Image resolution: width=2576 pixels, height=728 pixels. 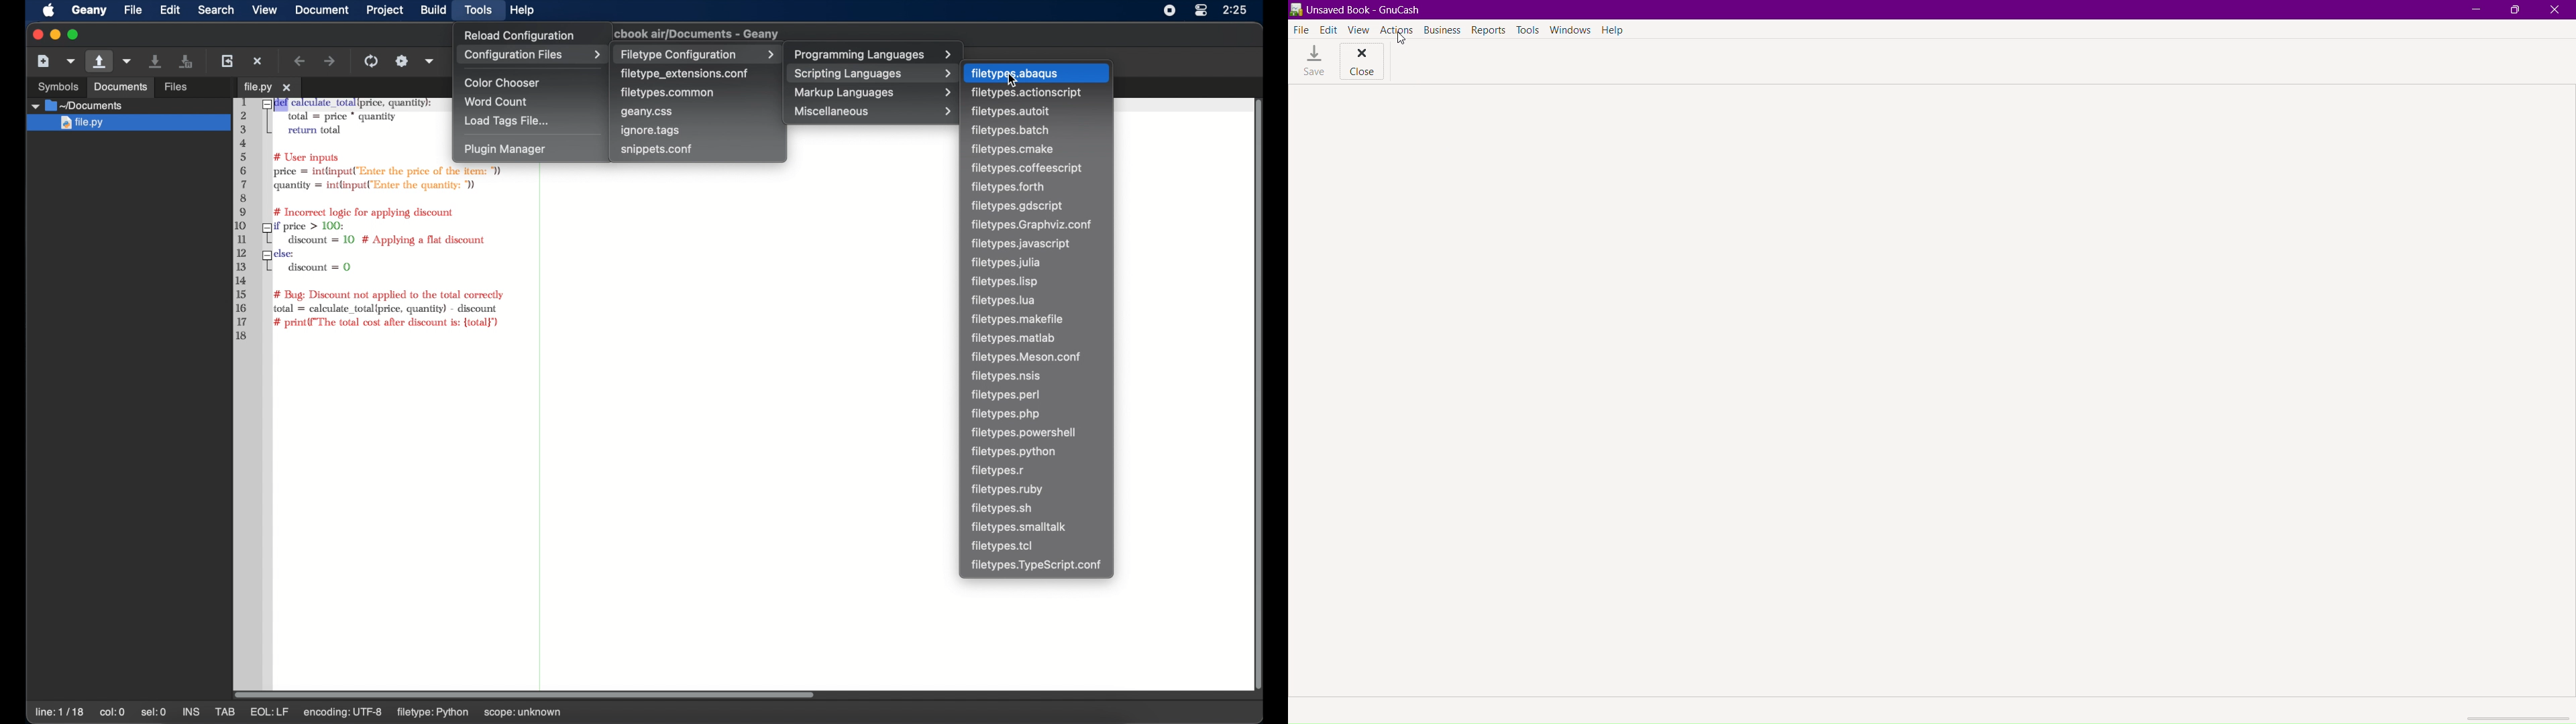 I want to click on Close, so click(x=1360, y=62).